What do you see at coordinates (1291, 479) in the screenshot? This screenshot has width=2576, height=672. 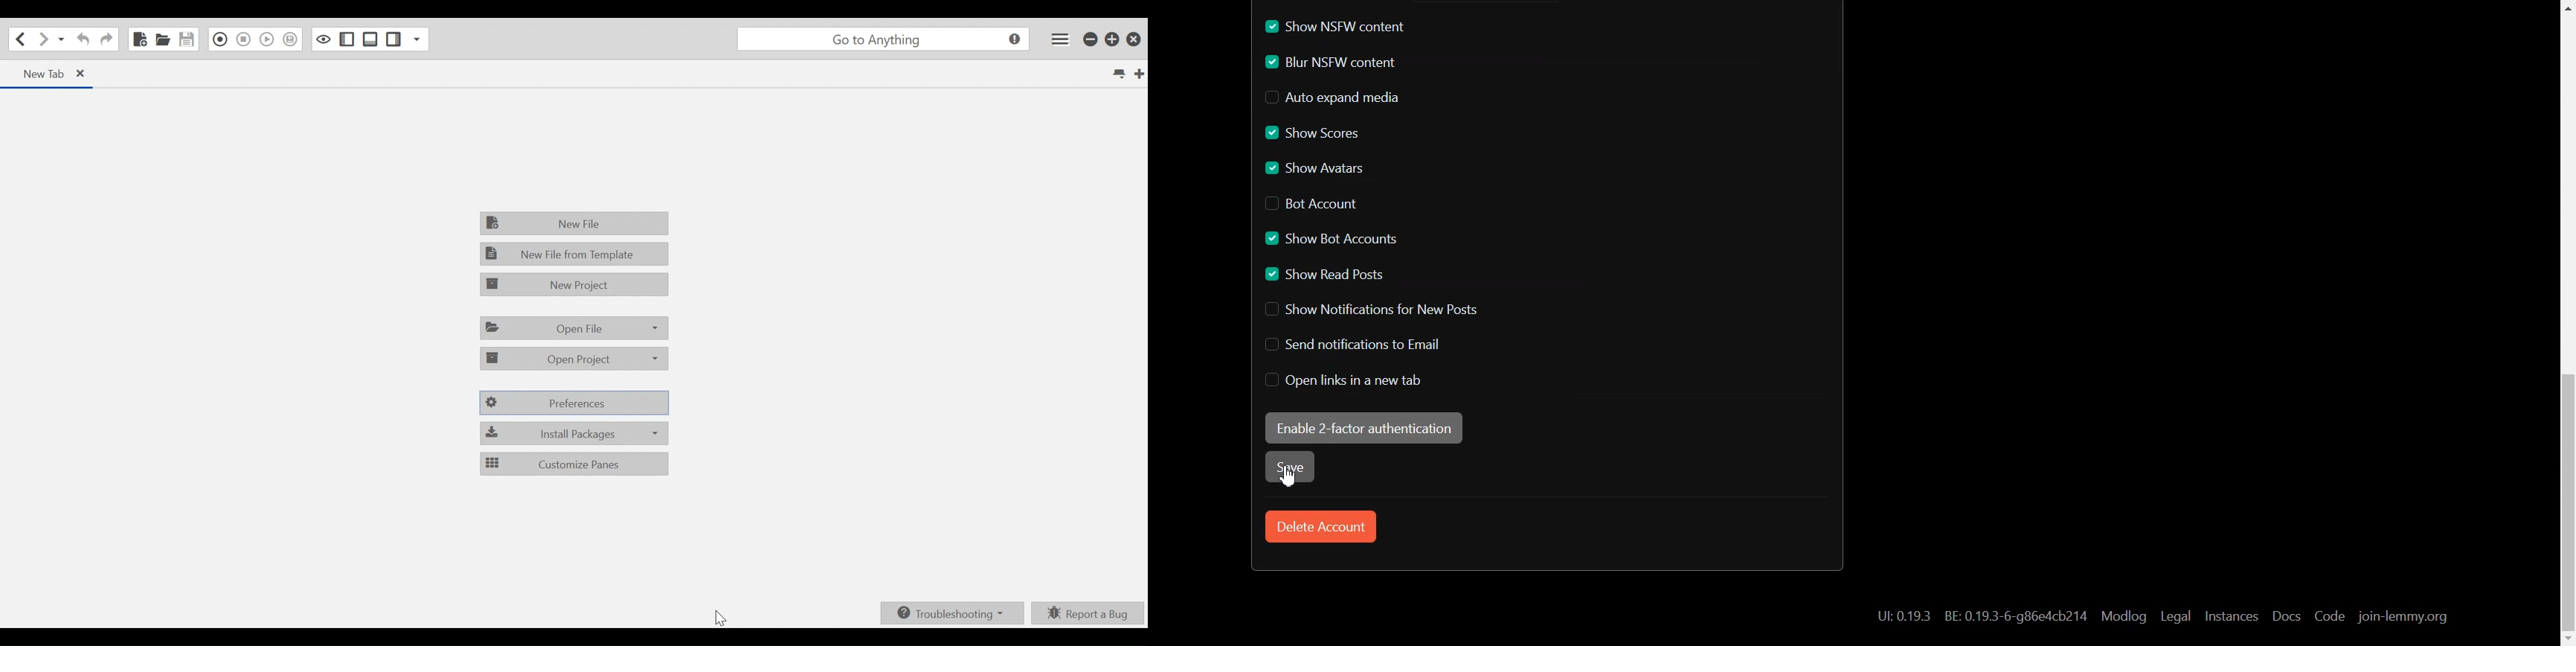 I see `Cursor` at bounding box center [1291, 479].